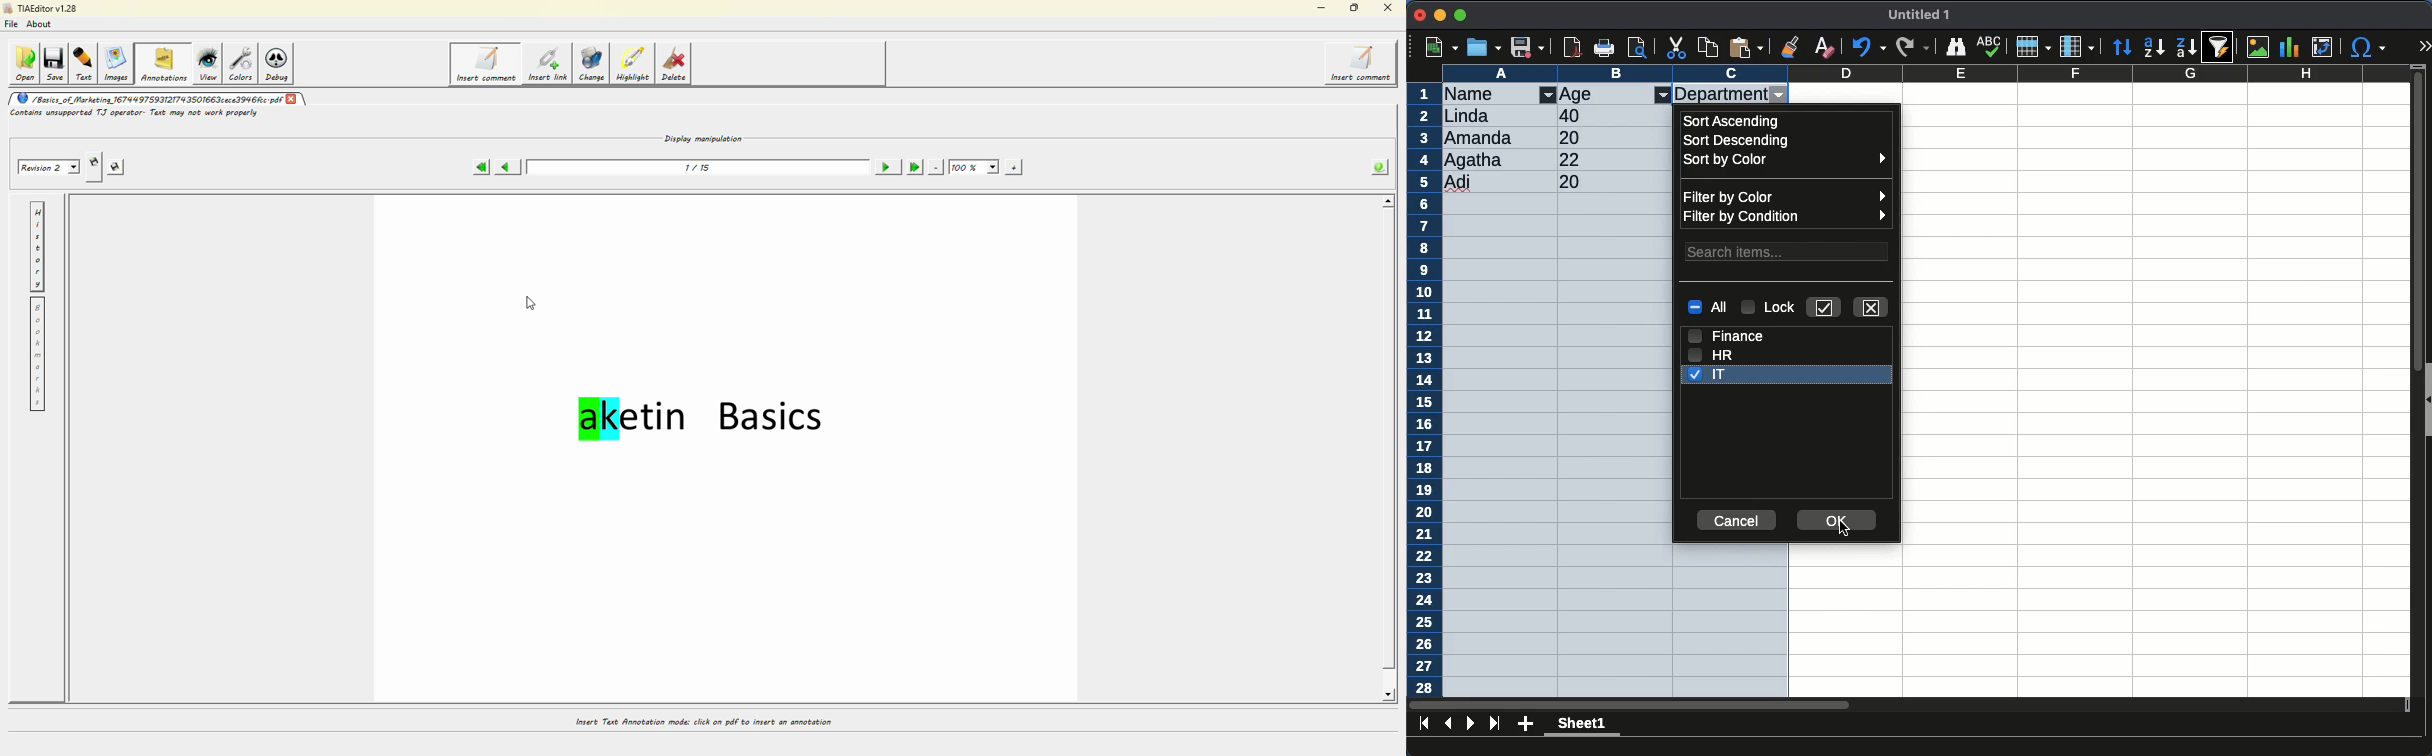 This screenshot has height=756, width=2436. What do you see at coordinates (1474, 160) in the screenshot?
I see `Agatha` at bounding box center [1474, 160].